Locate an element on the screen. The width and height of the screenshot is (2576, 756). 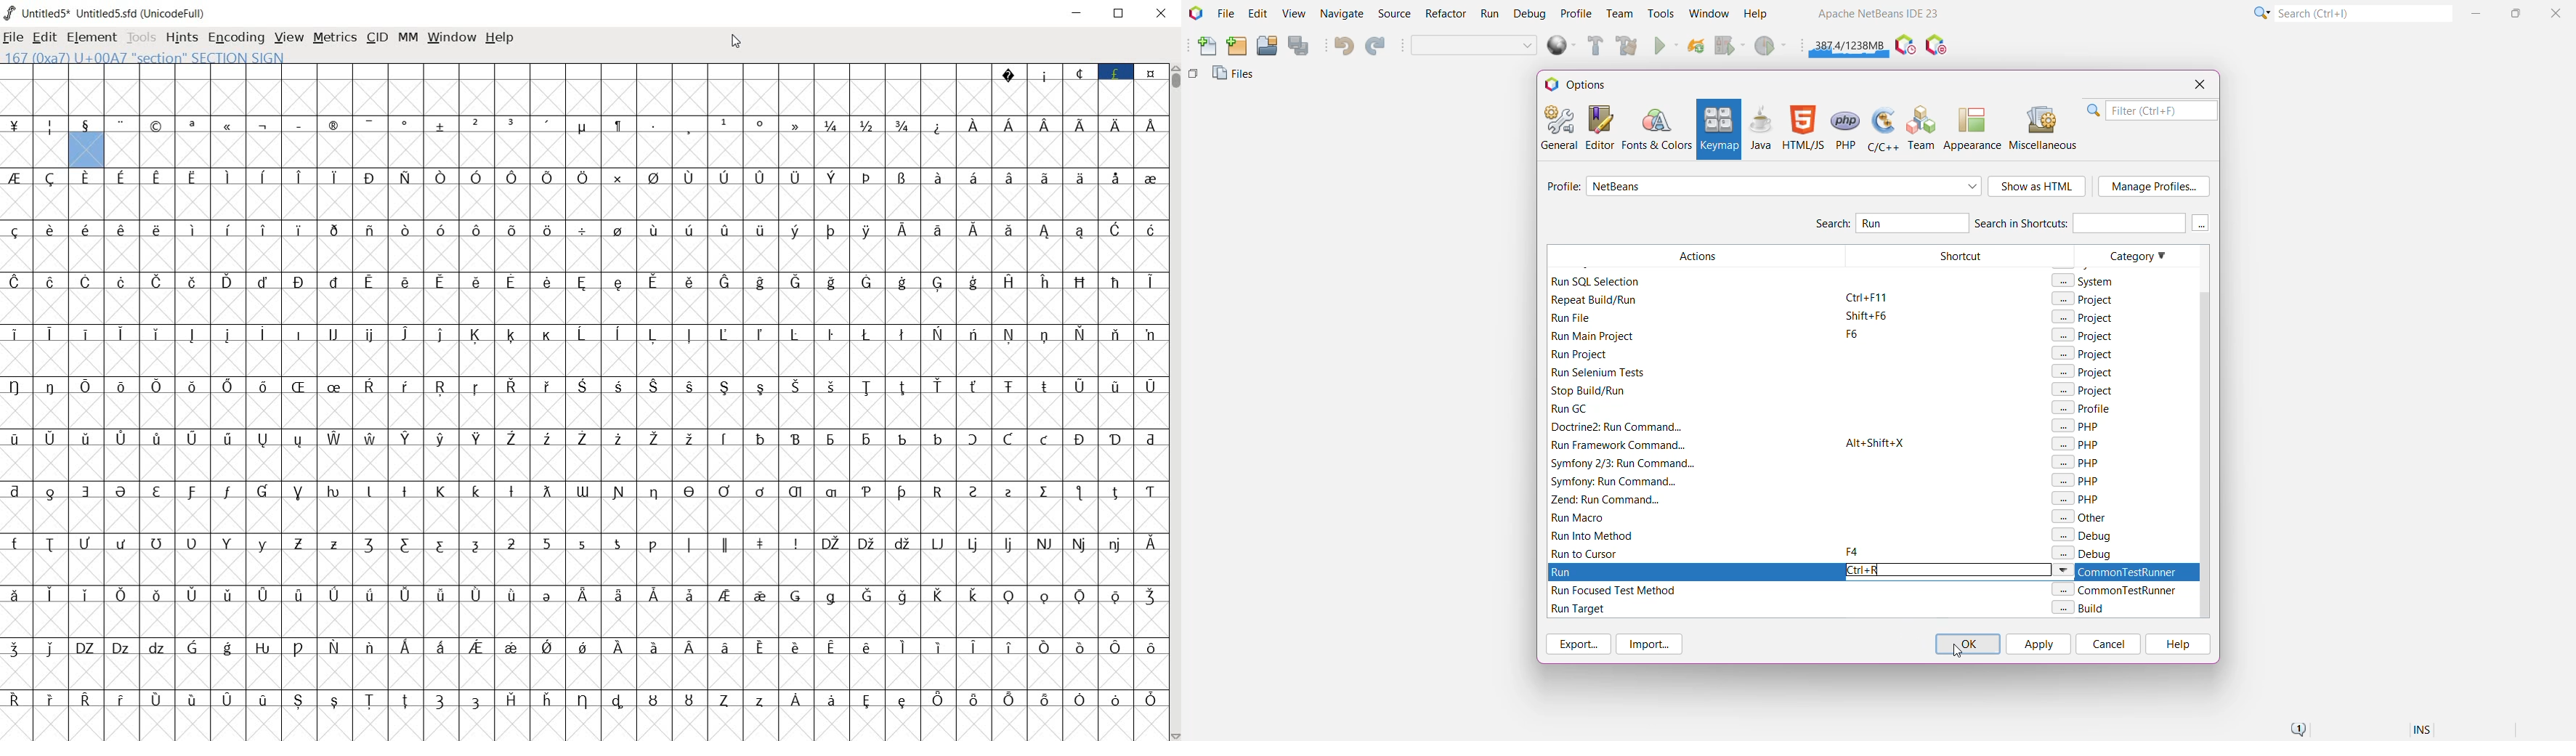
Export is located at coordinates (1576, 644).